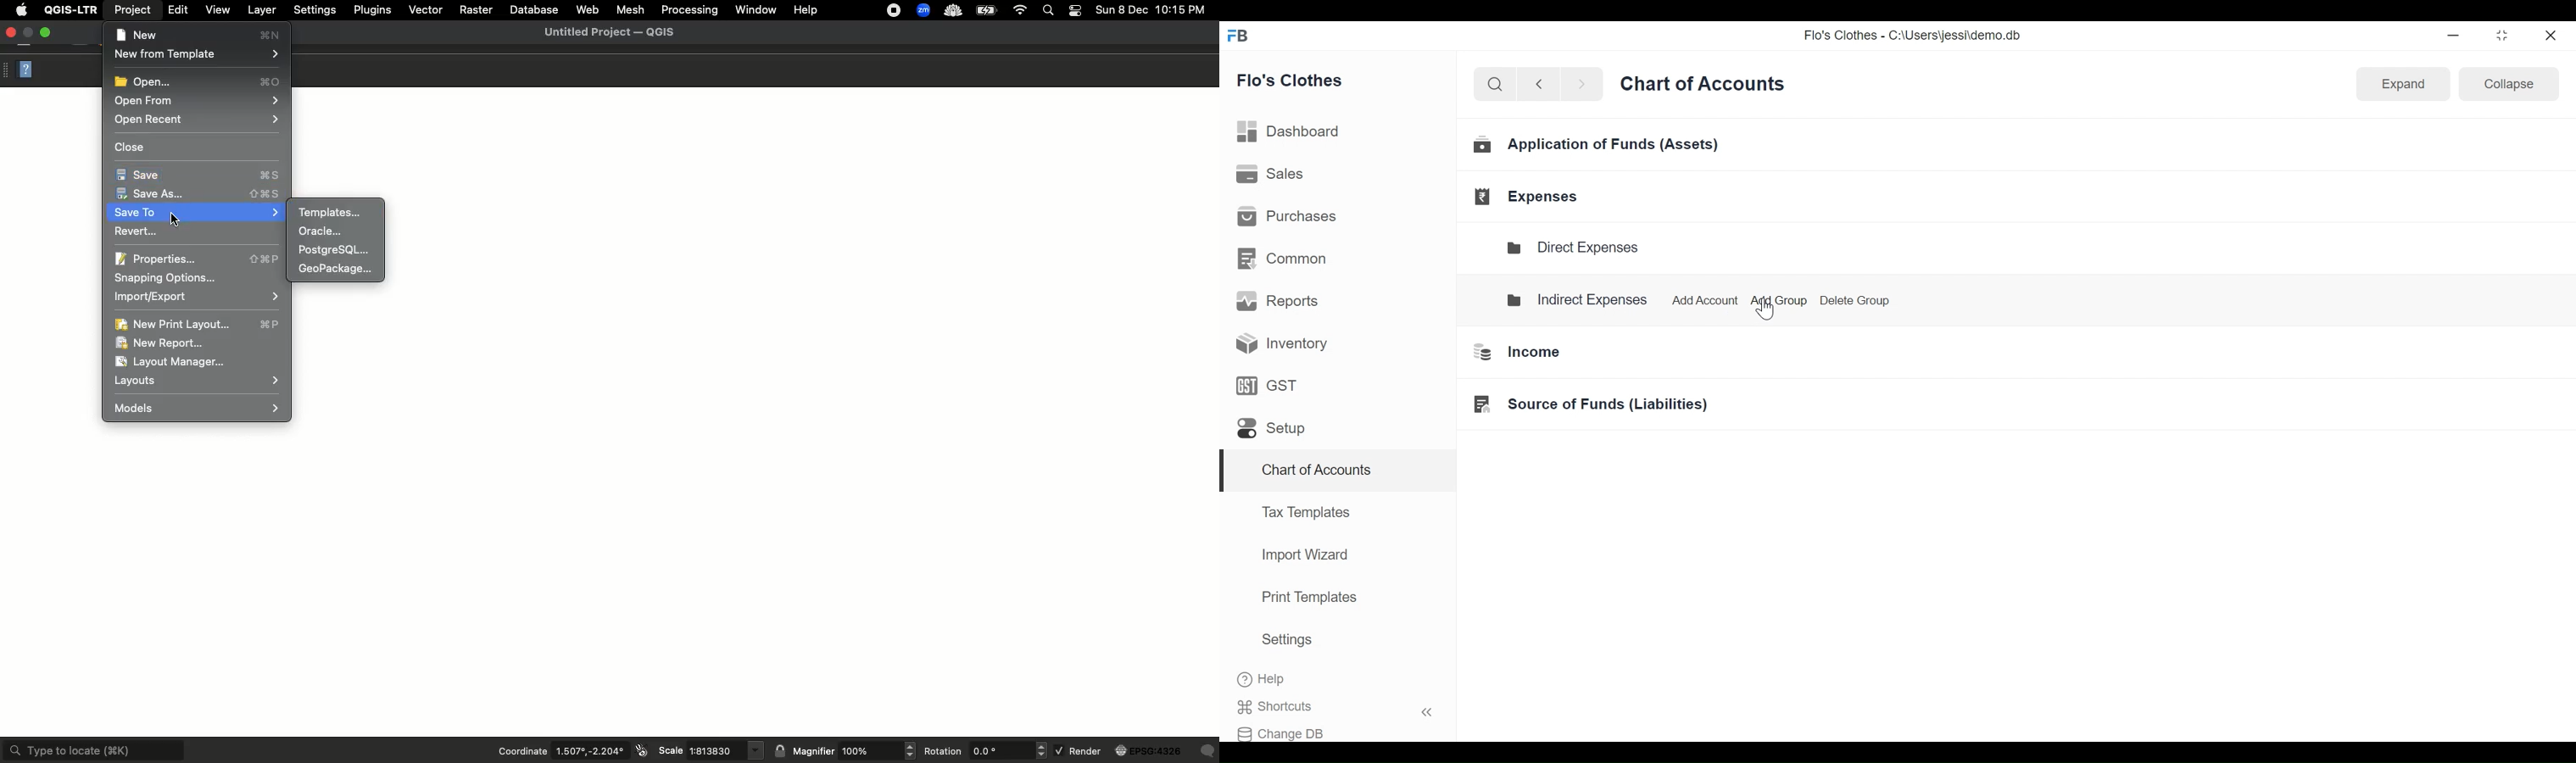  What do you see at coordinates (1495, 85) in the screenshot?
I see `search` at bounding box center [1495, 85].